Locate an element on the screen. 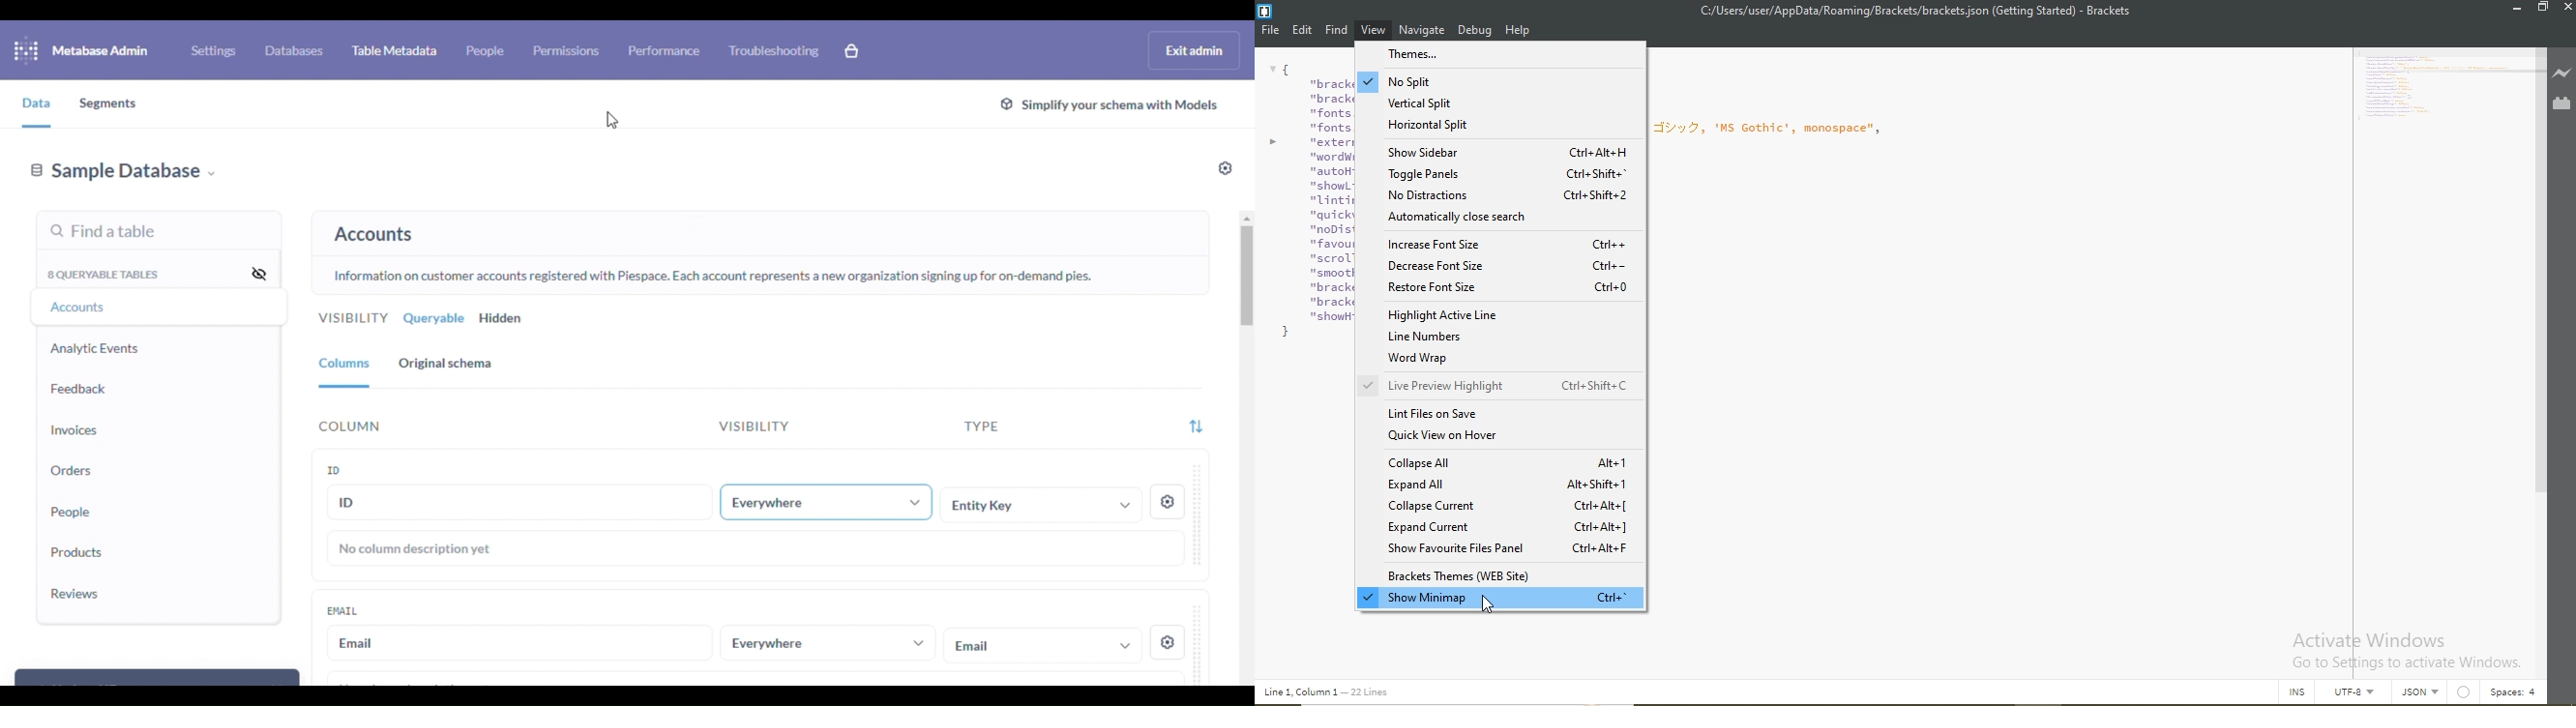  Help is located at coordinates (1519, 32).